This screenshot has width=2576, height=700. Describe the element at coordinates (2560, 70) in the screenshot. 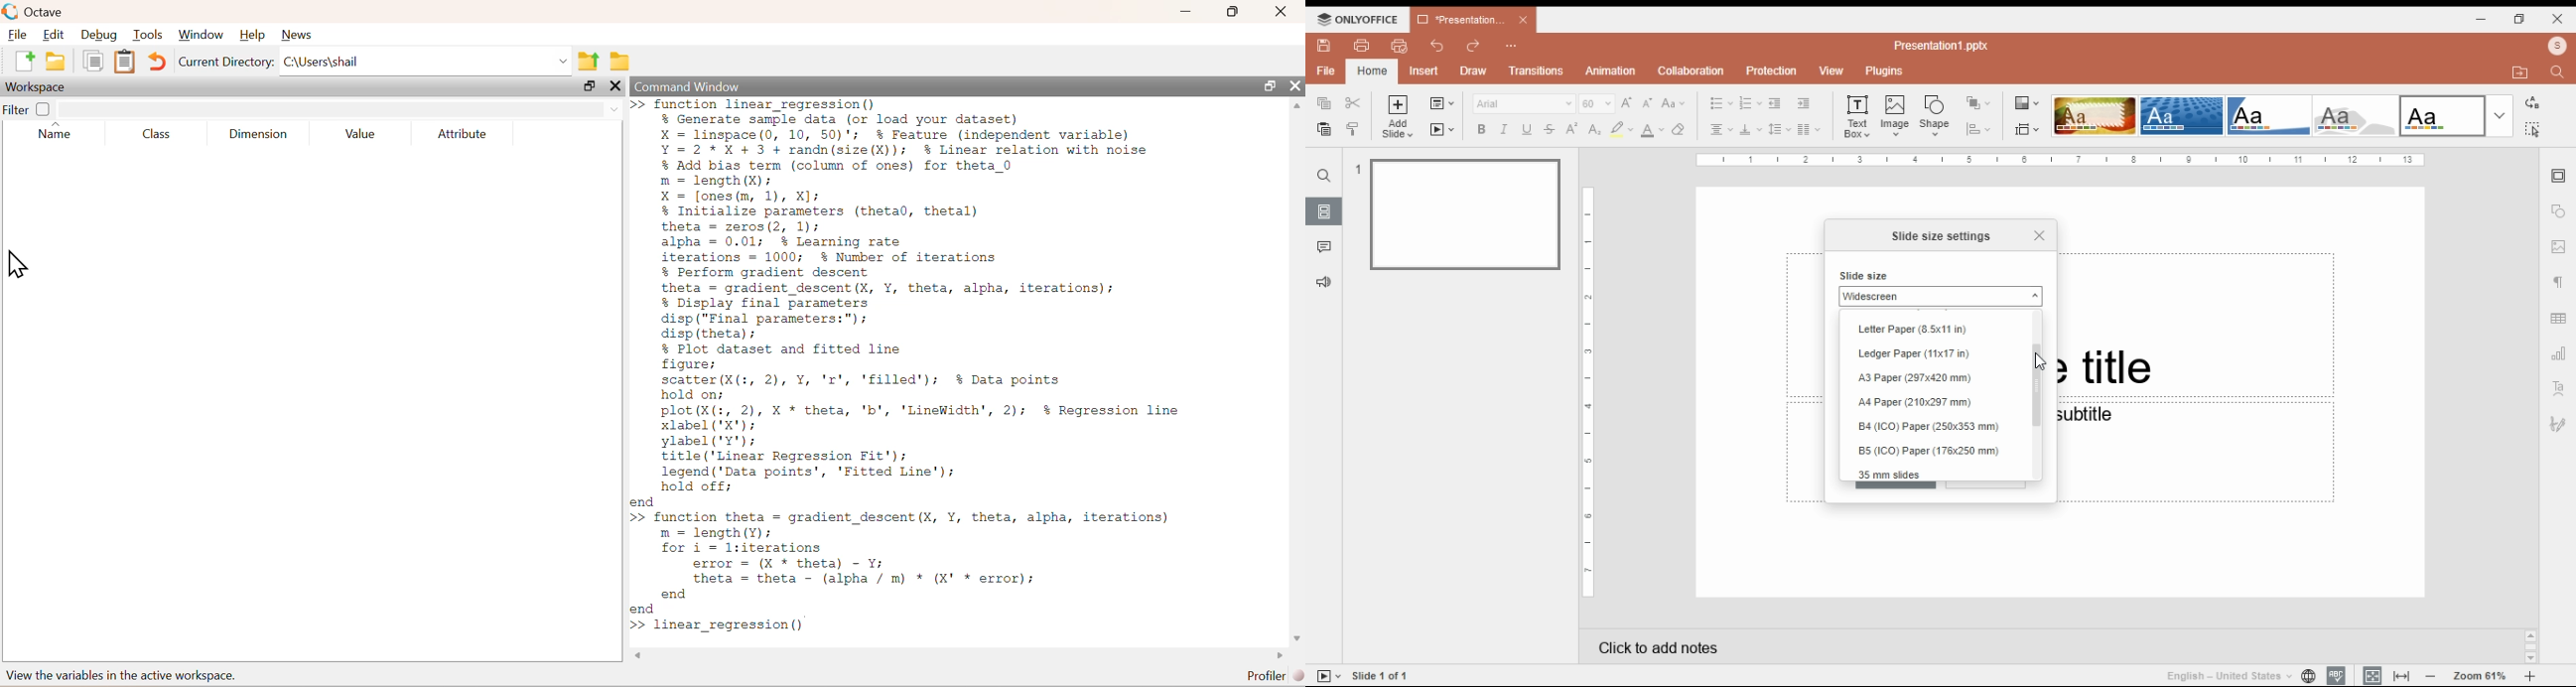

I see `find` at that location.